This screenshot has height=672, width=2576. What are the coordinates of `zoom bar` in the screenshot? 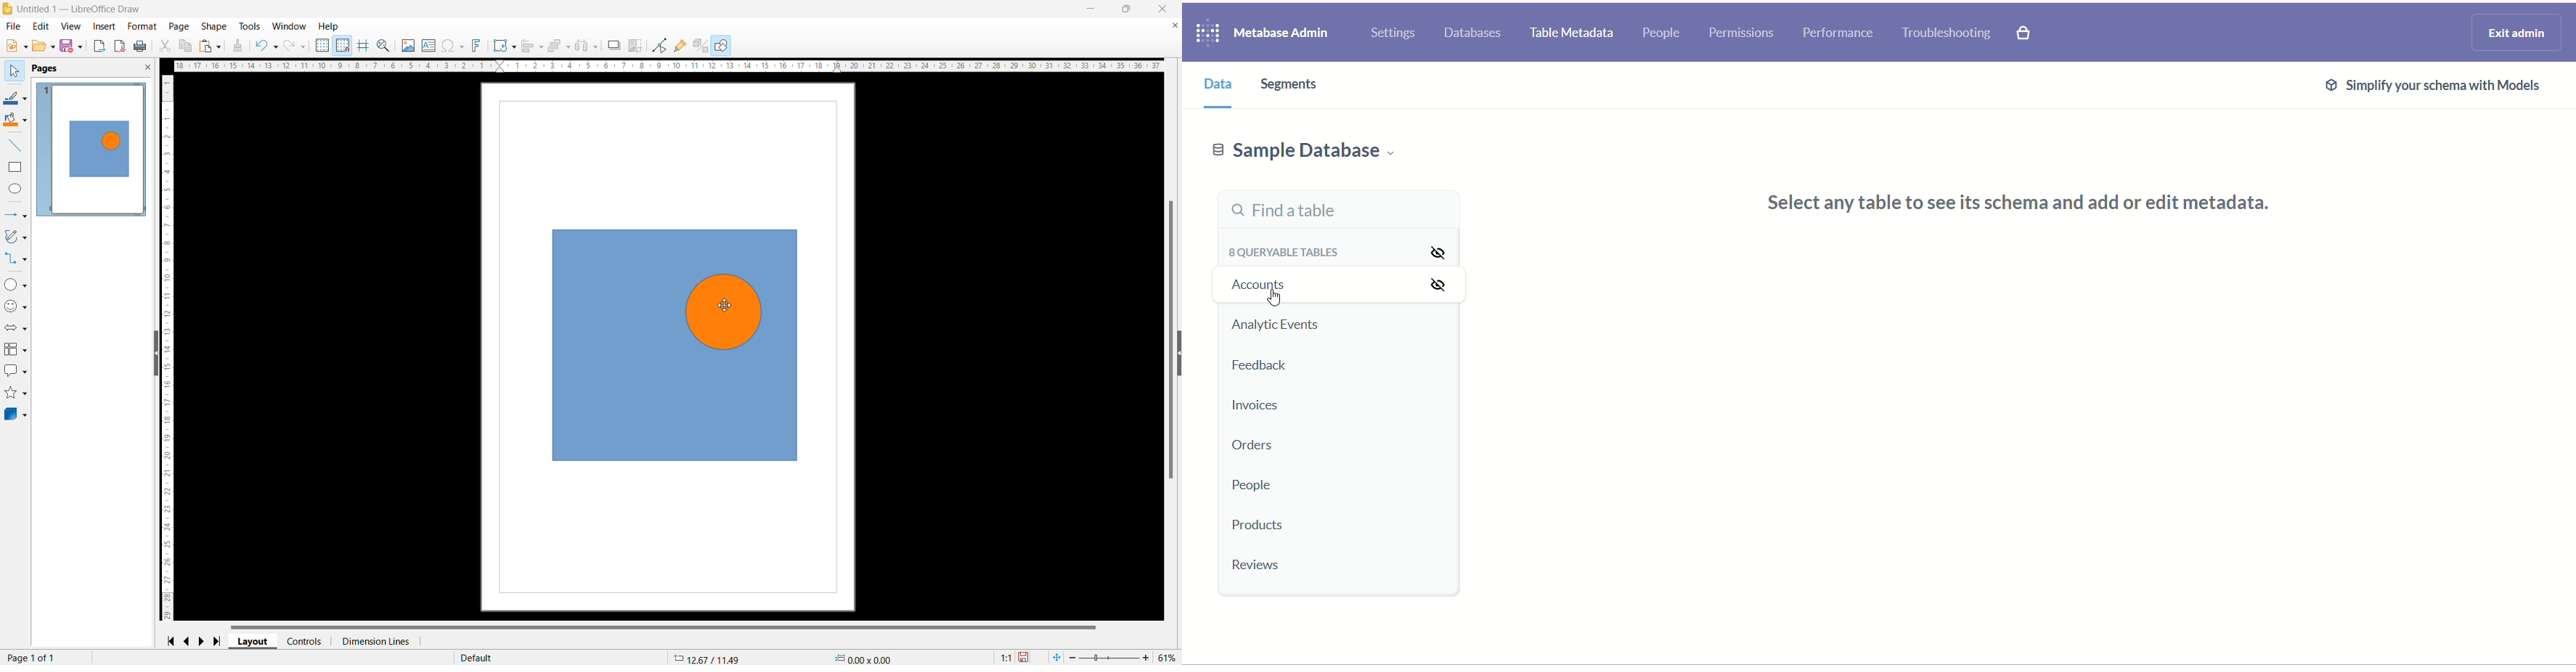 It's located at (1111, 656).